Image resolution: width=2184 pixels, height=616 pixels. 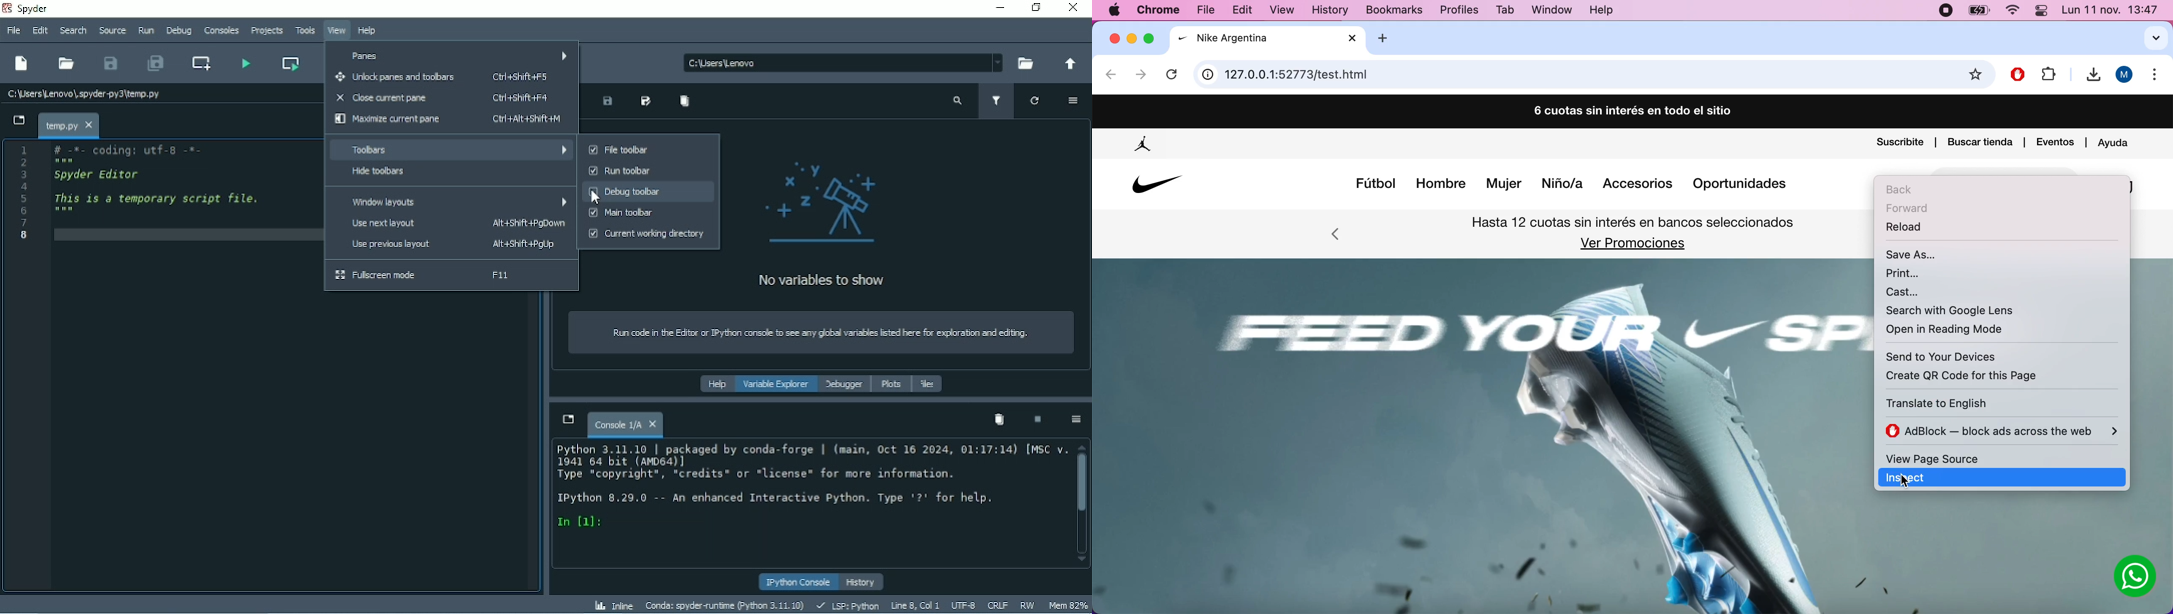 What do you see at coordinates (154, 63) in the screenshot?
I see `Save all files` at bounding box center [154, 63].